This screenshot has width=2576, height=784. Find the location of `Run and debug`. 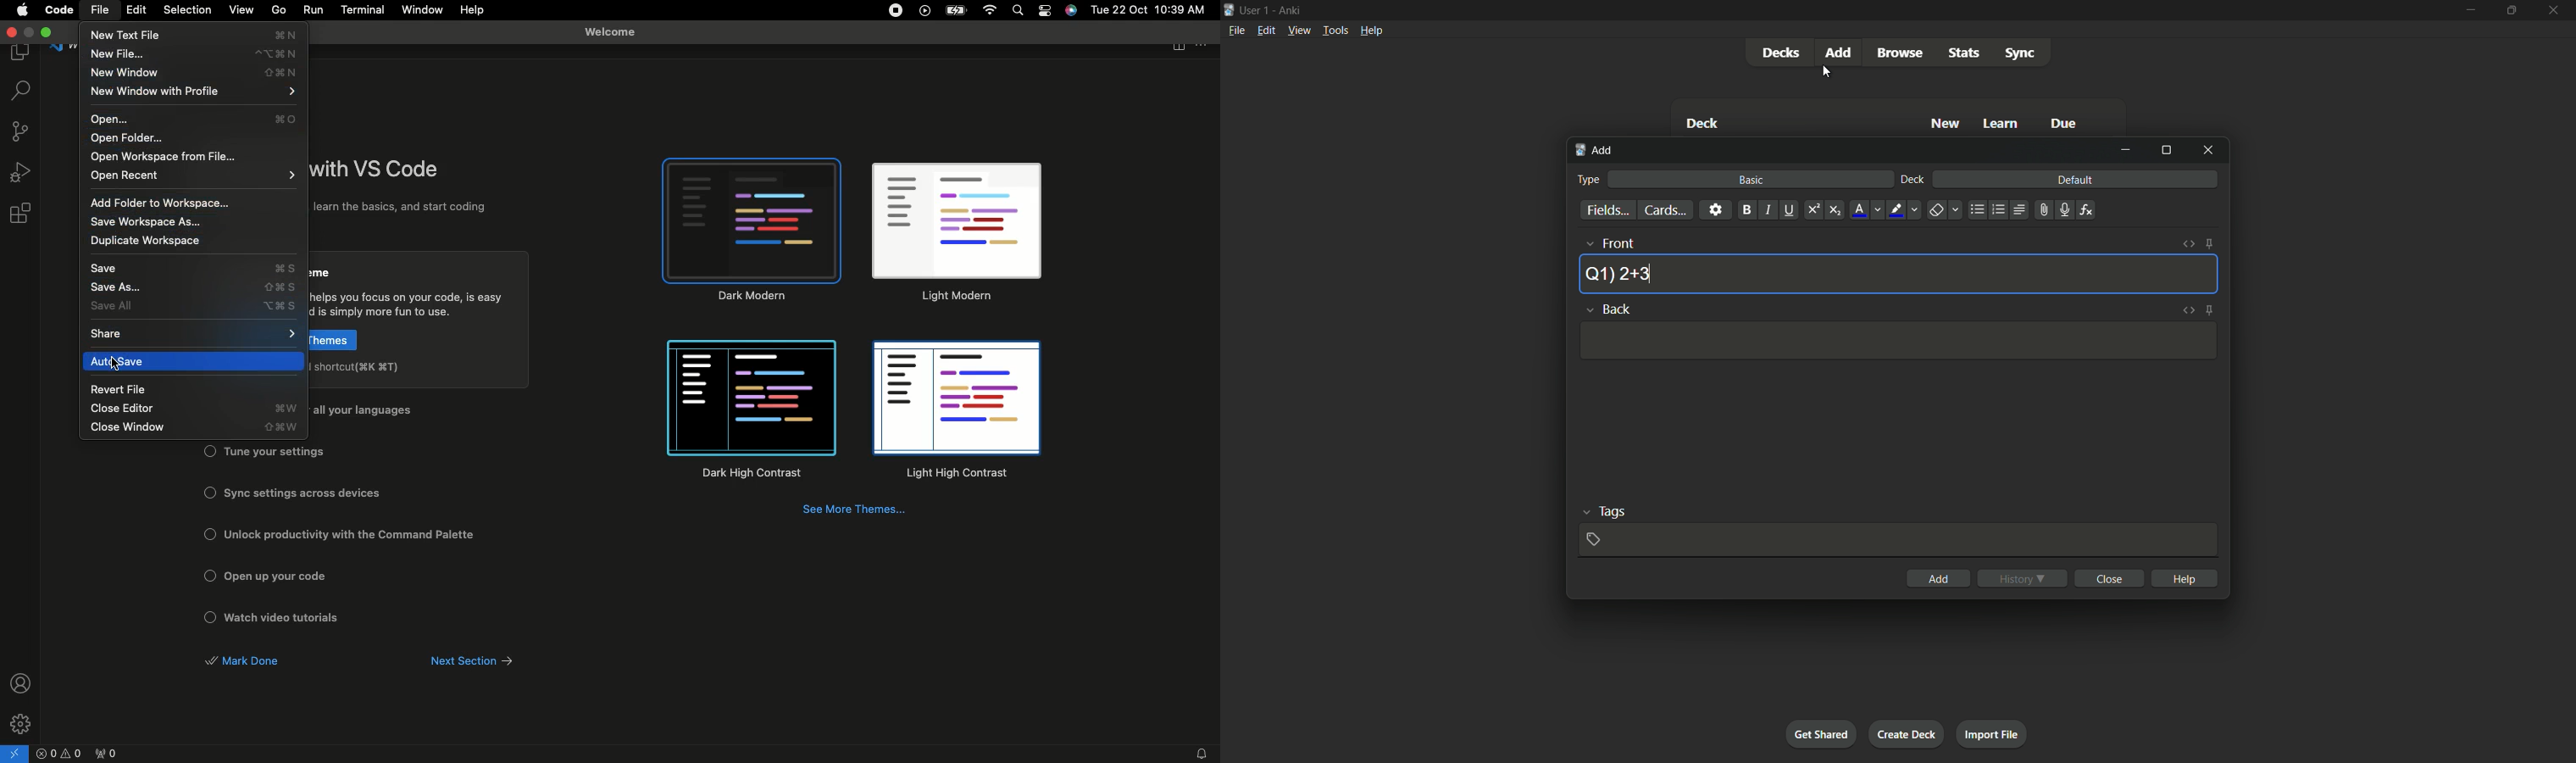

Run and debug is located at coordinates (22, 171).